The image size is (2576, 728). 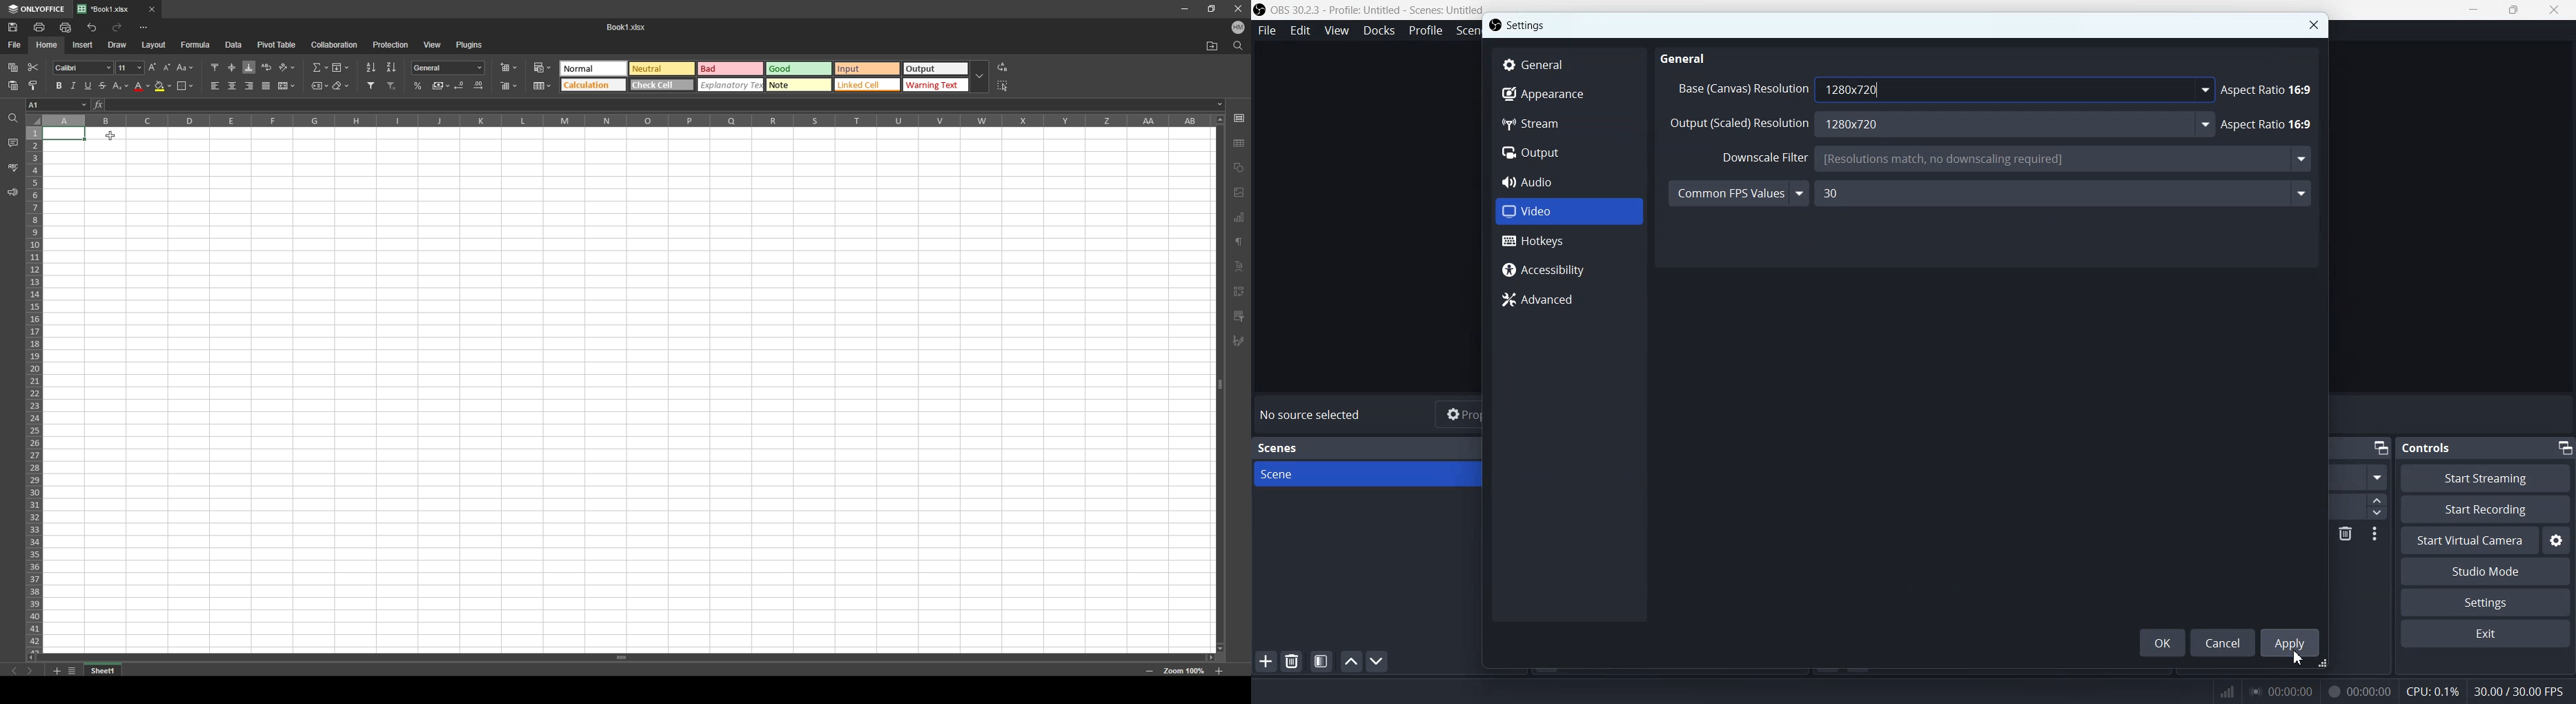 What do you see at coordinates (1237, 8) in the screenshot?
I see `close` at bounding box center [1237, 8].